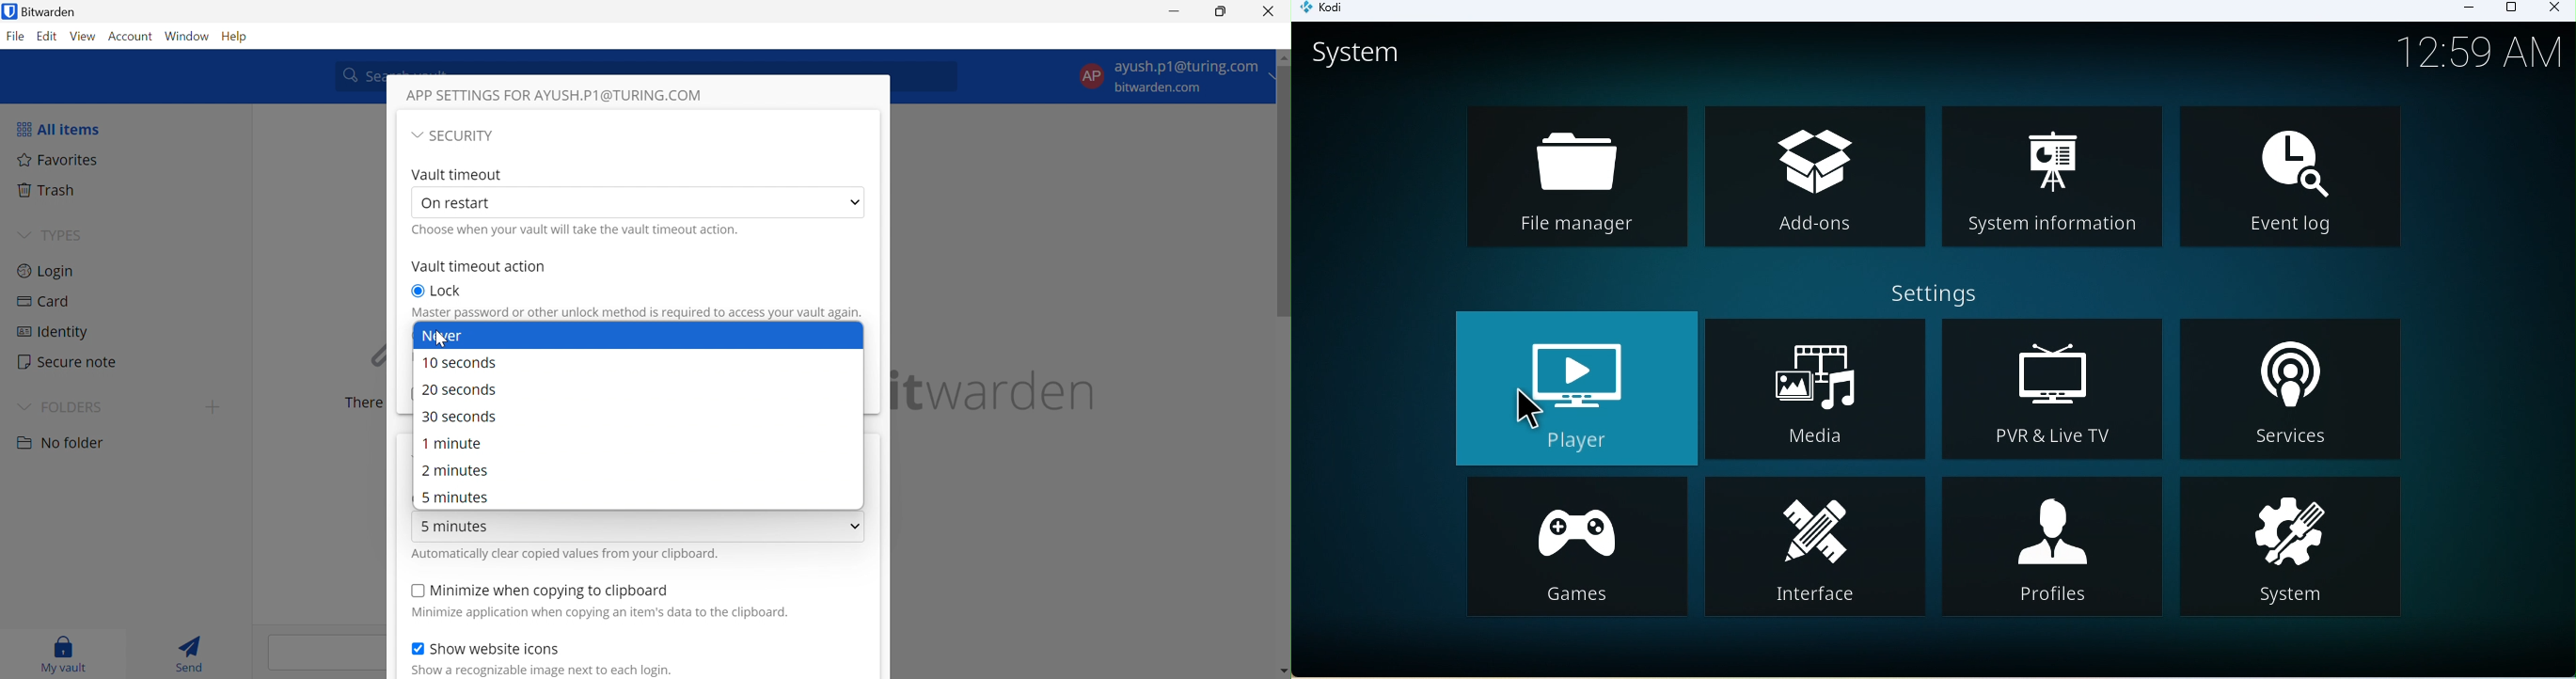  I want to click on Help, so click(235, 39).